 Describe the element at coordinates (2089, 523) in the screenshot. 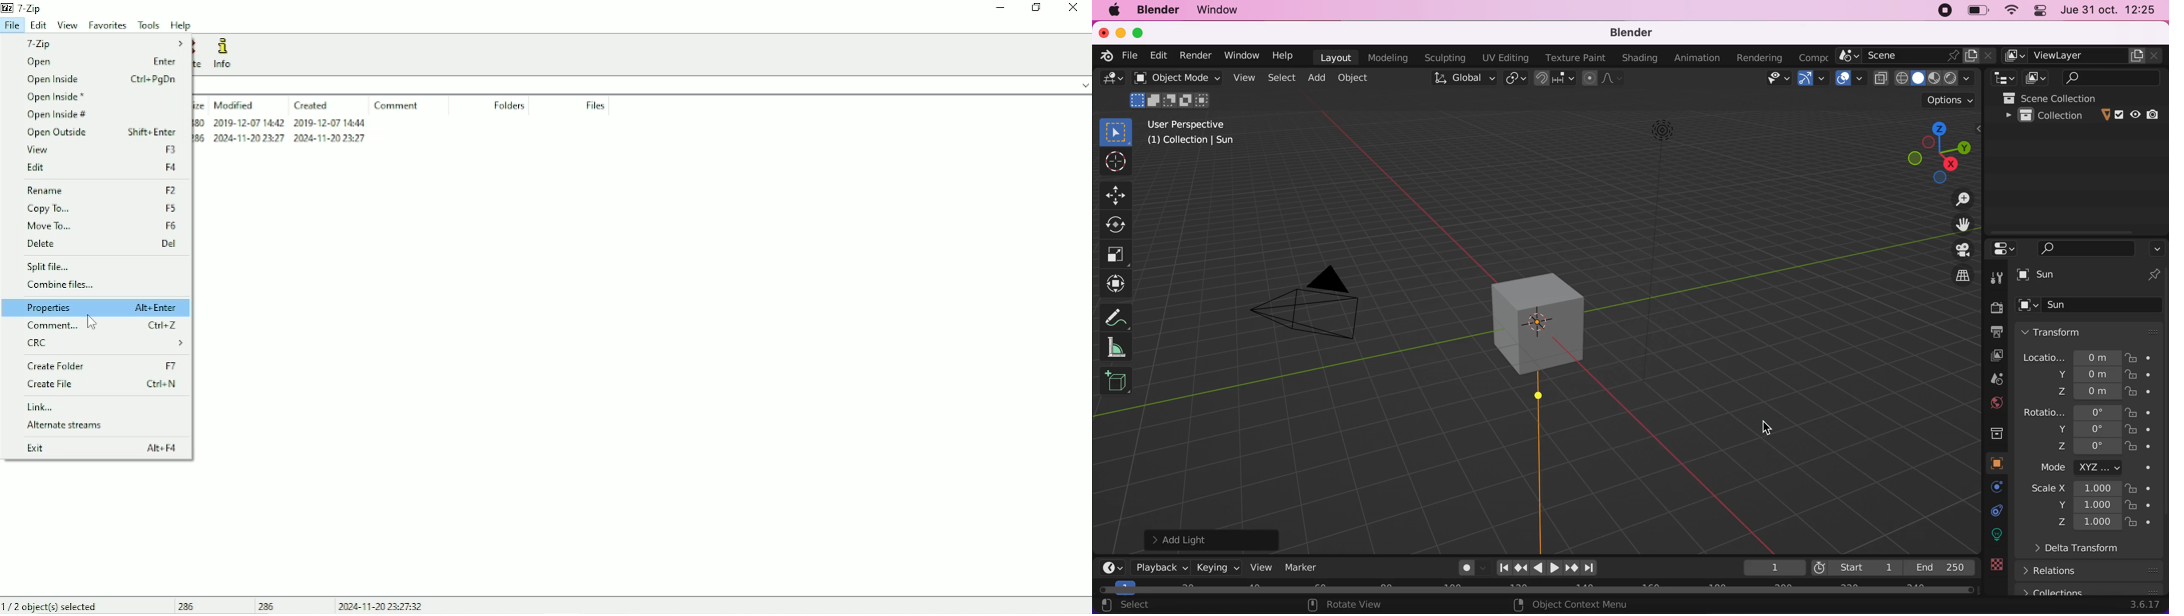

I see `z 1.000` at that location.